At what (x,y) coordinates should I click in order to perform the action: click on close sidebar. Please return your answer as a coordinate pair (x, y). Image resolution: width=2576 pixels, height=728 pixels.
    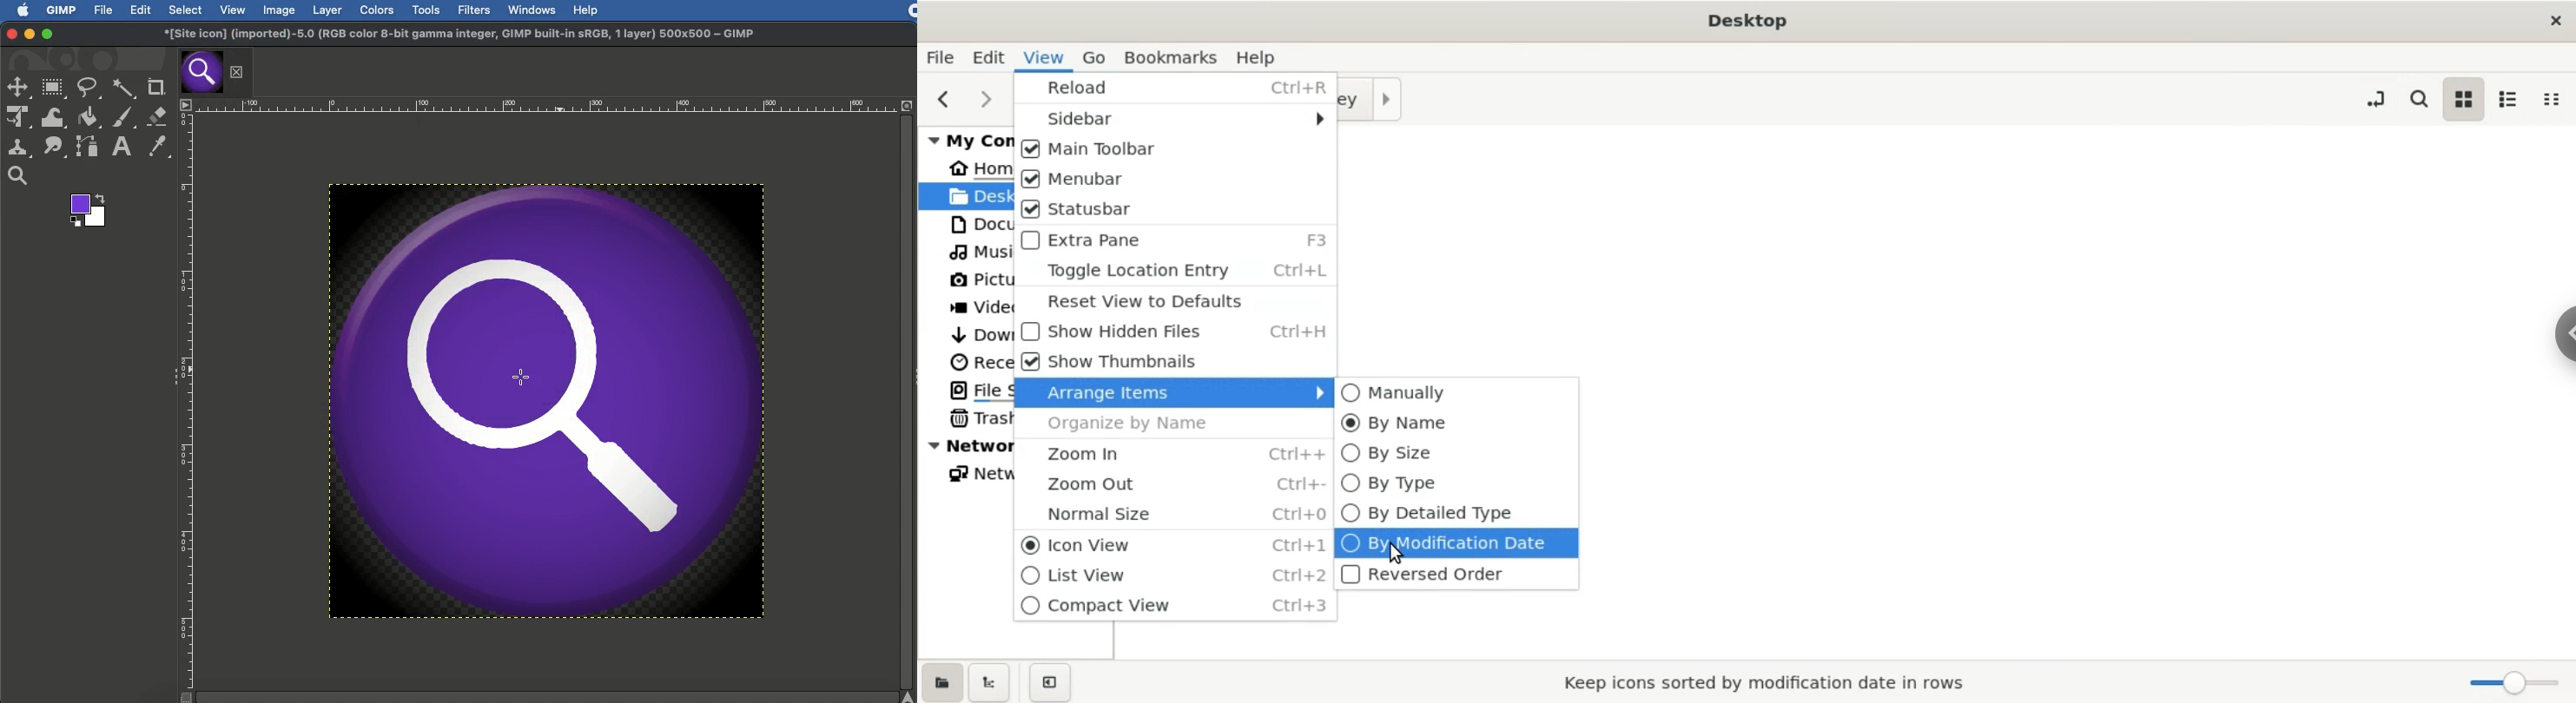
    Looking at the image, I should click on (1057, 680).